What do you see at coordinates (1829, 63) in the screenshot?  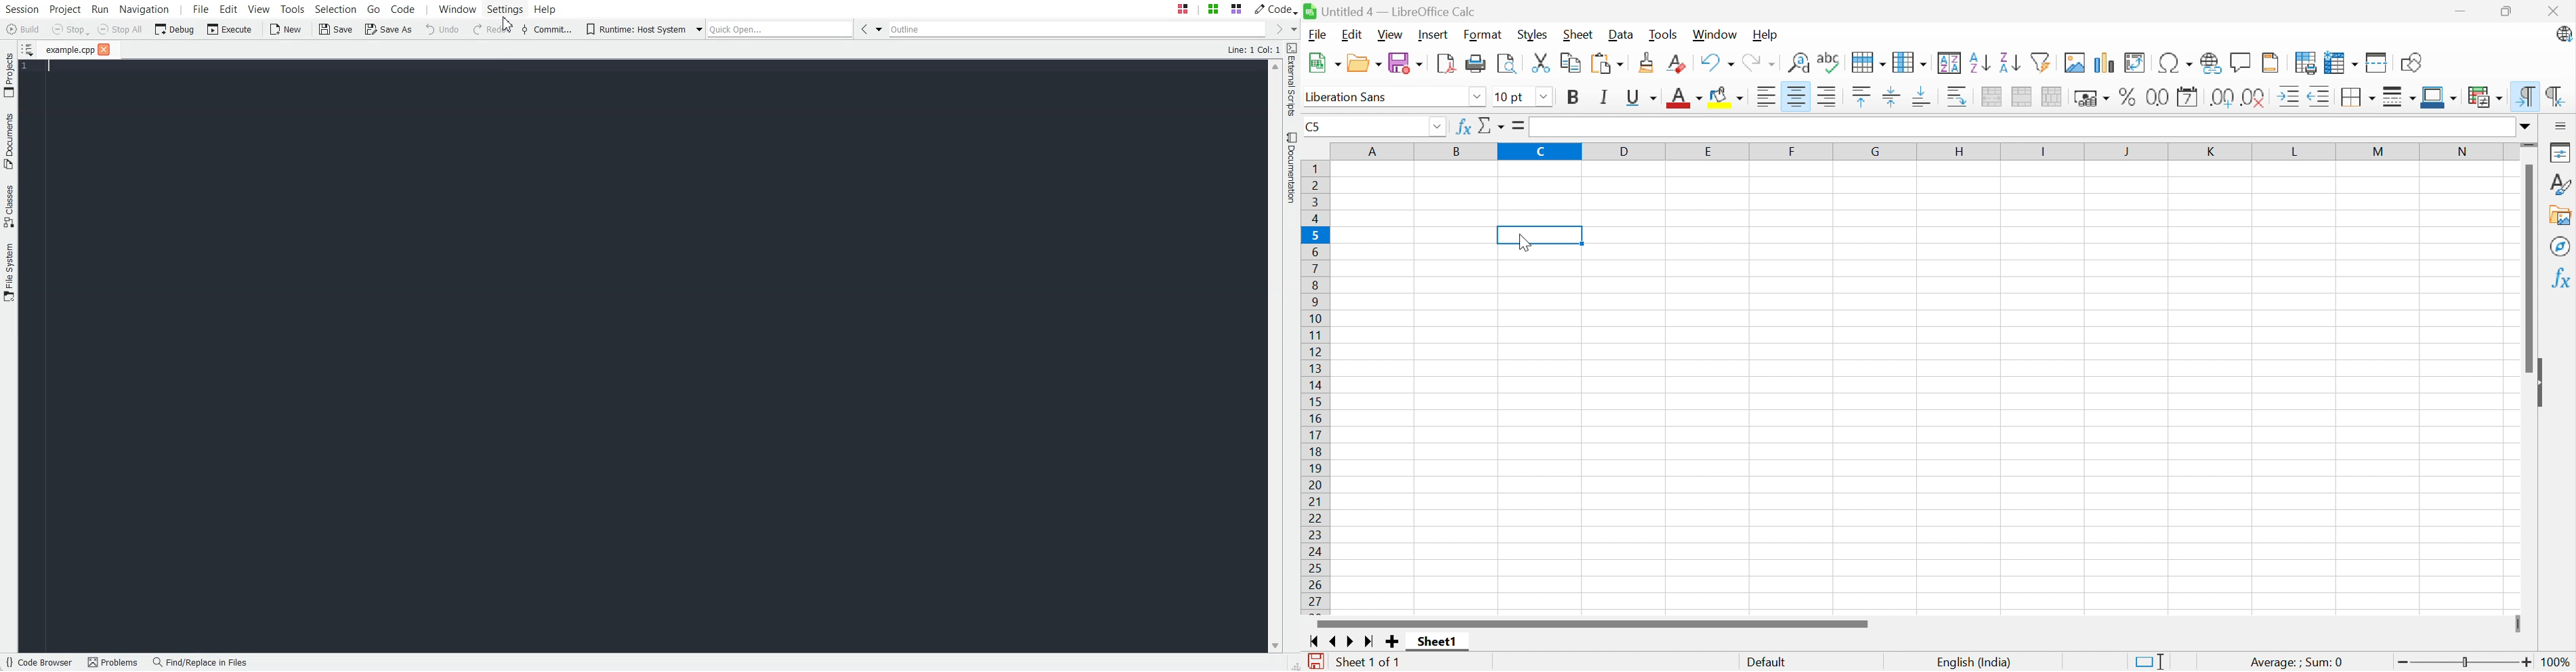 I see `Spelling` at bounding box center [1829, 63].